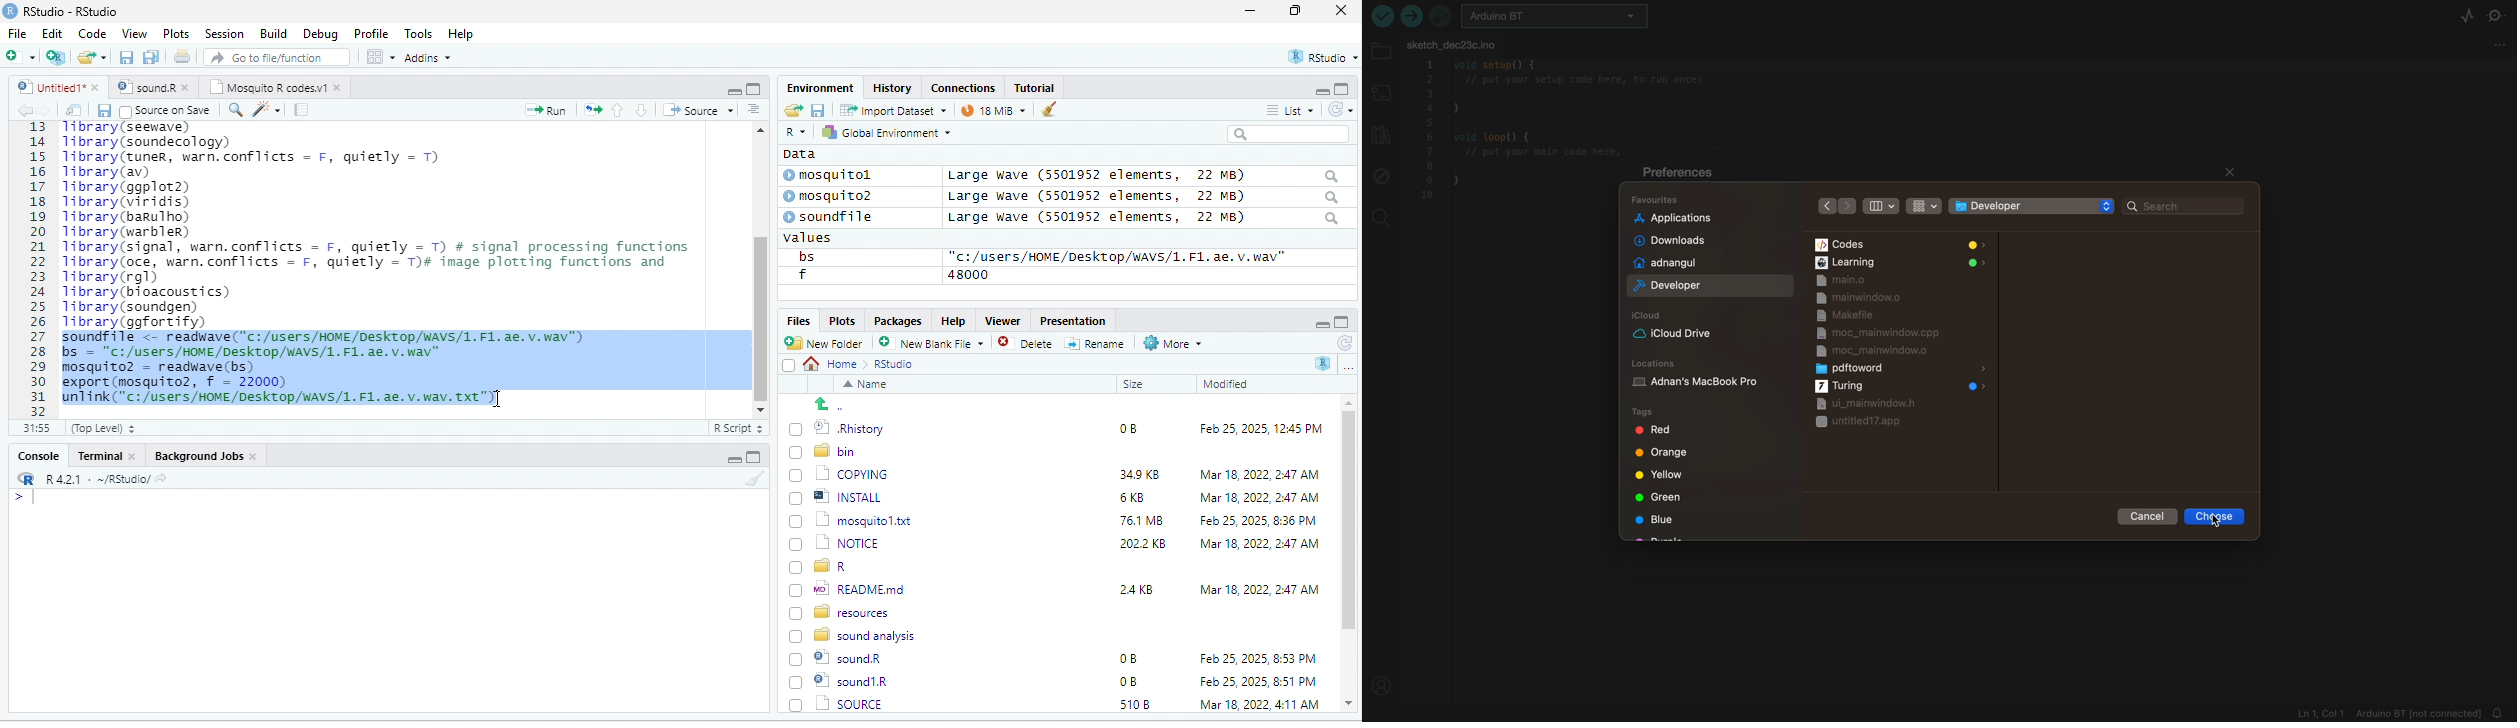  Describe the element at coordinates (494, 400) in the screenshot. I see `cursor` at that location.